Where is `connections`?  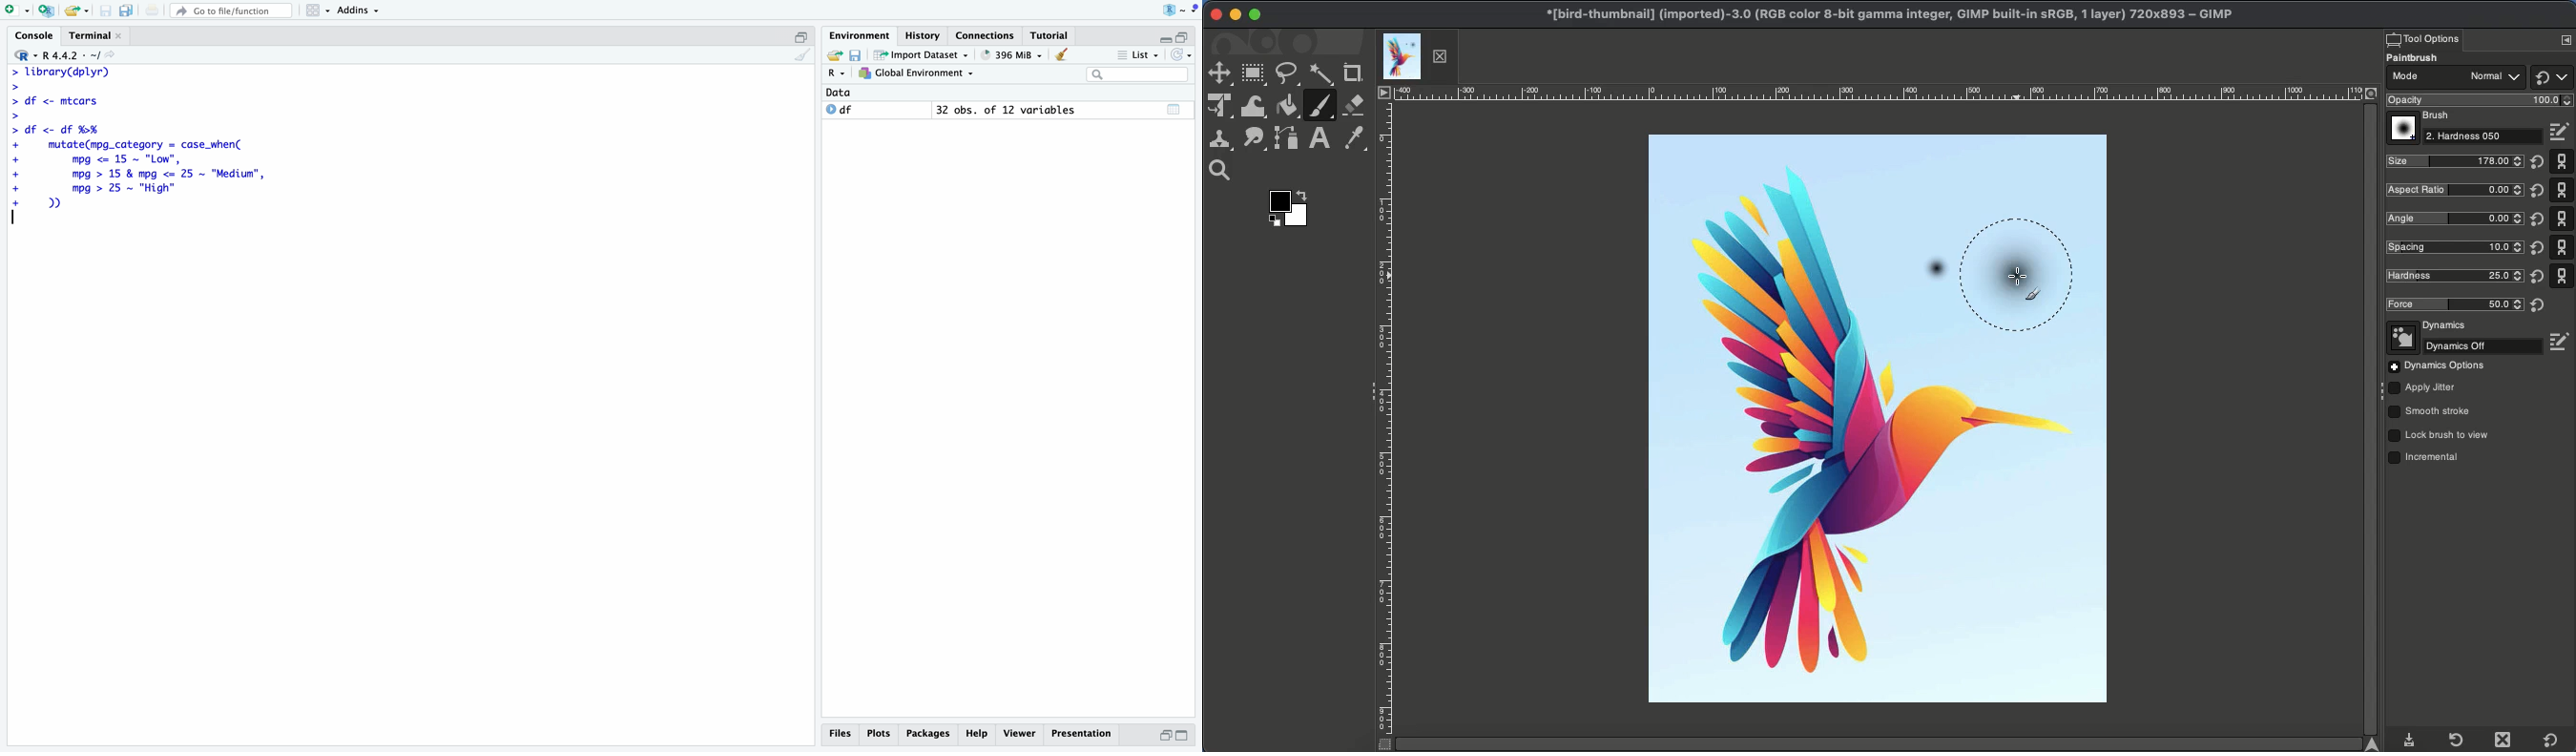
connections is located at coordinates (987, 36).